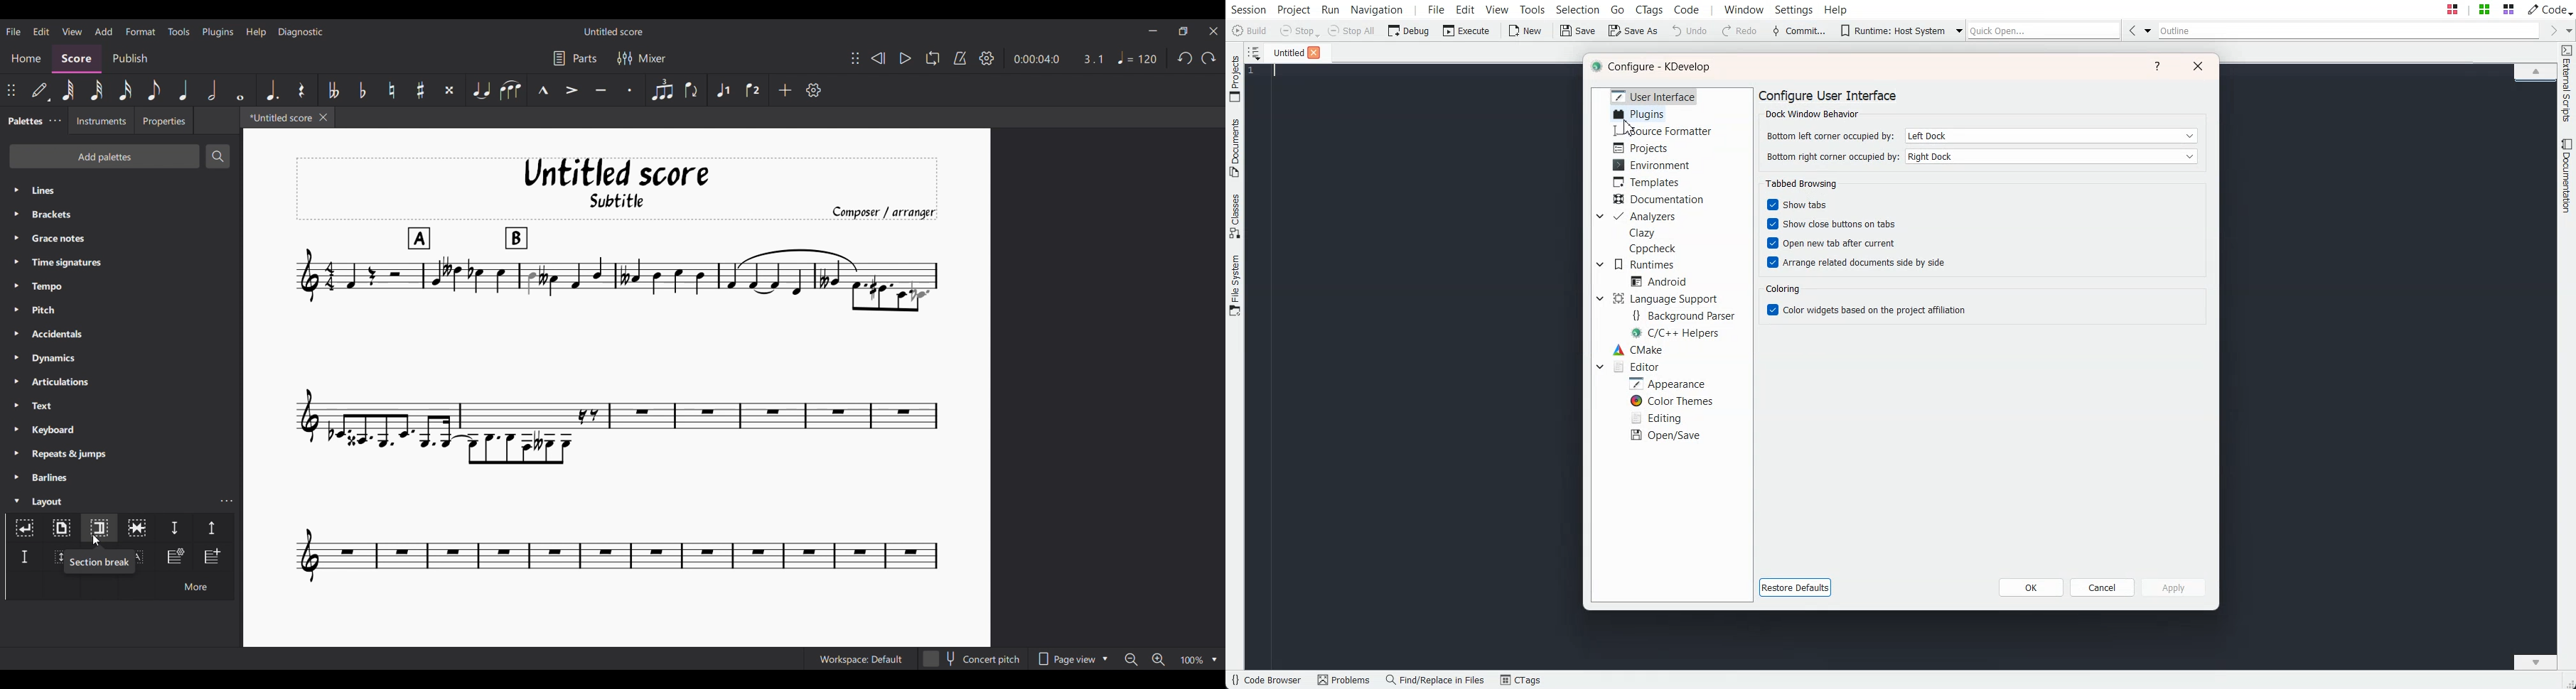  Describe the element at coordinates (601, 91) in the screenshot. I see `Tenuto` at that location.